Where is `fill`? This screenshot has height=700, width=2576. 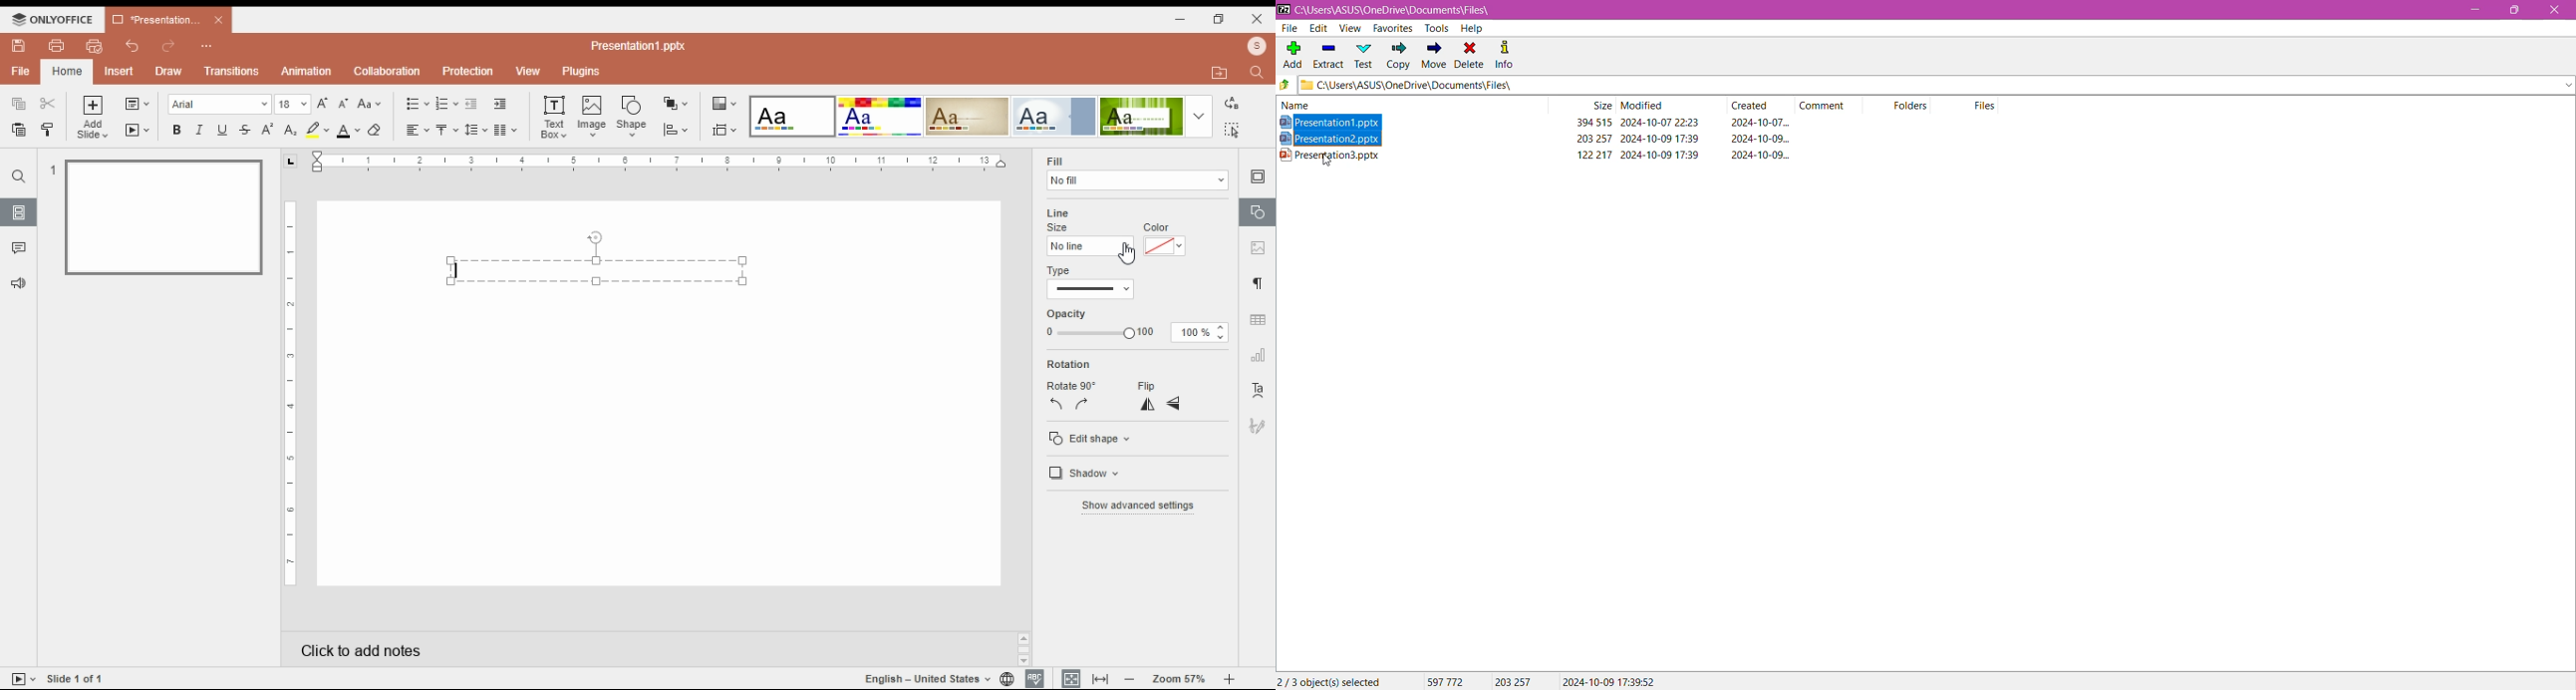
fill is located at coordinates (1055, 161).